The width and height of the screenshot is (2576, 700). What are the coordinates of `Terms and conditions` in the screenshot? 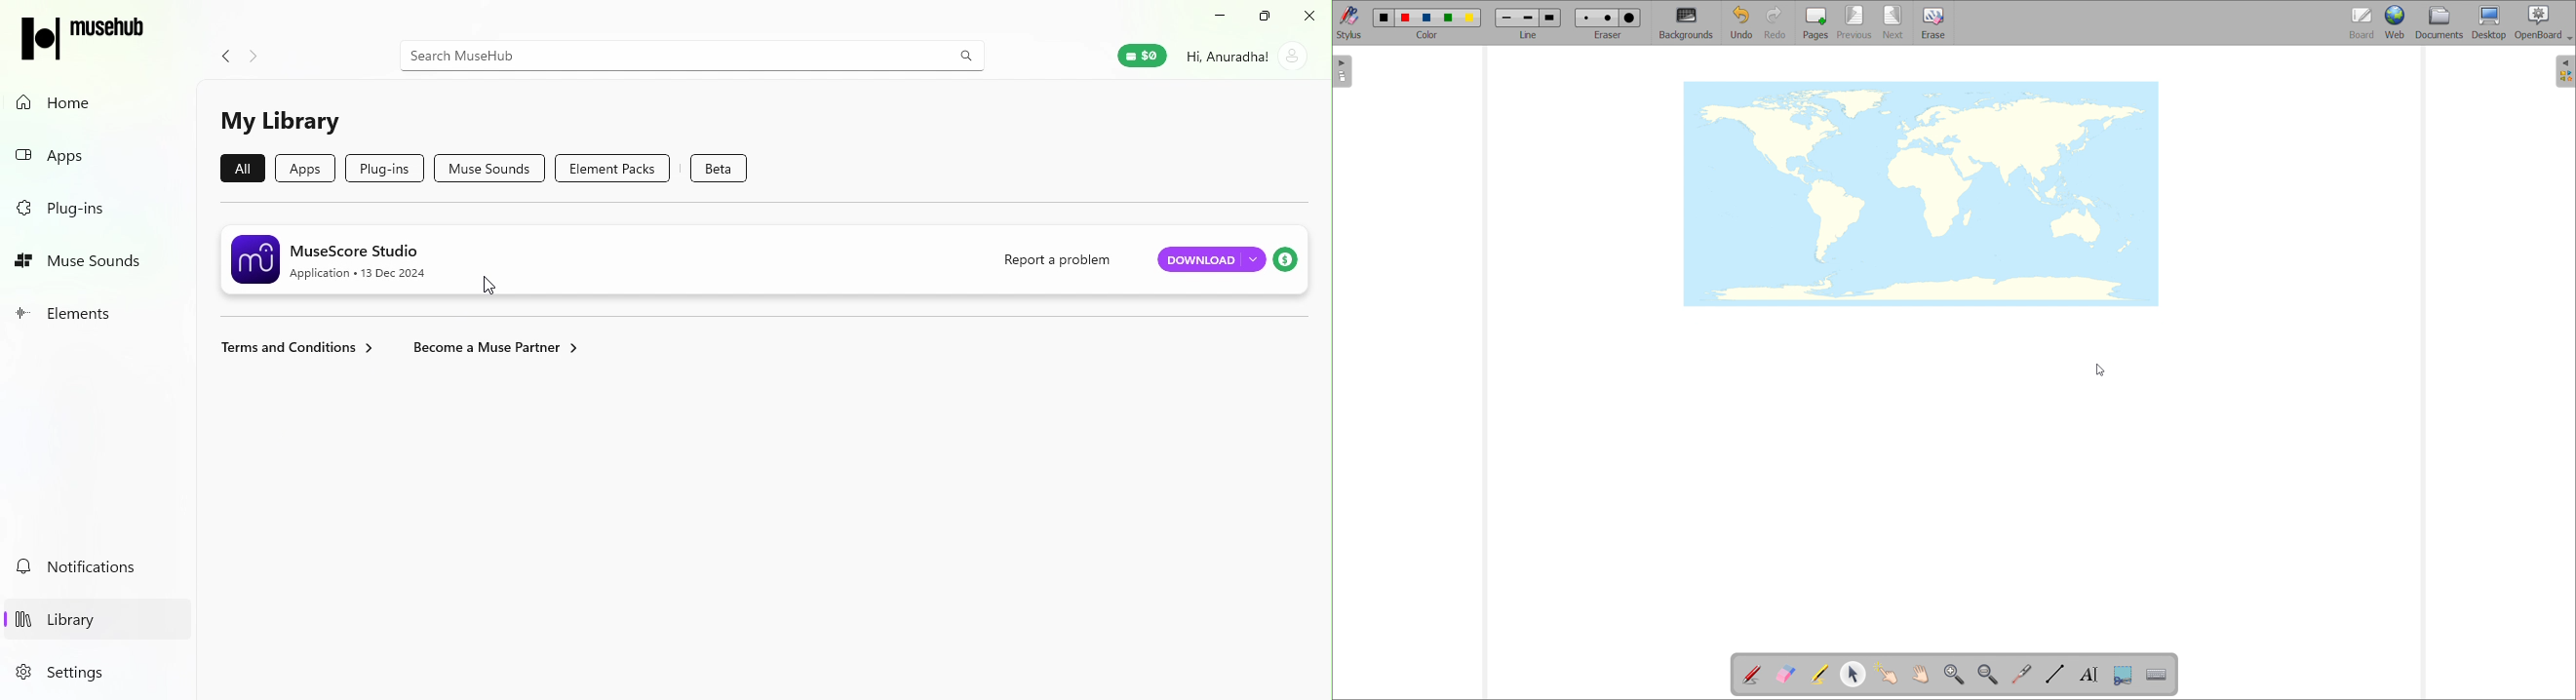 It's located at (295, 349).